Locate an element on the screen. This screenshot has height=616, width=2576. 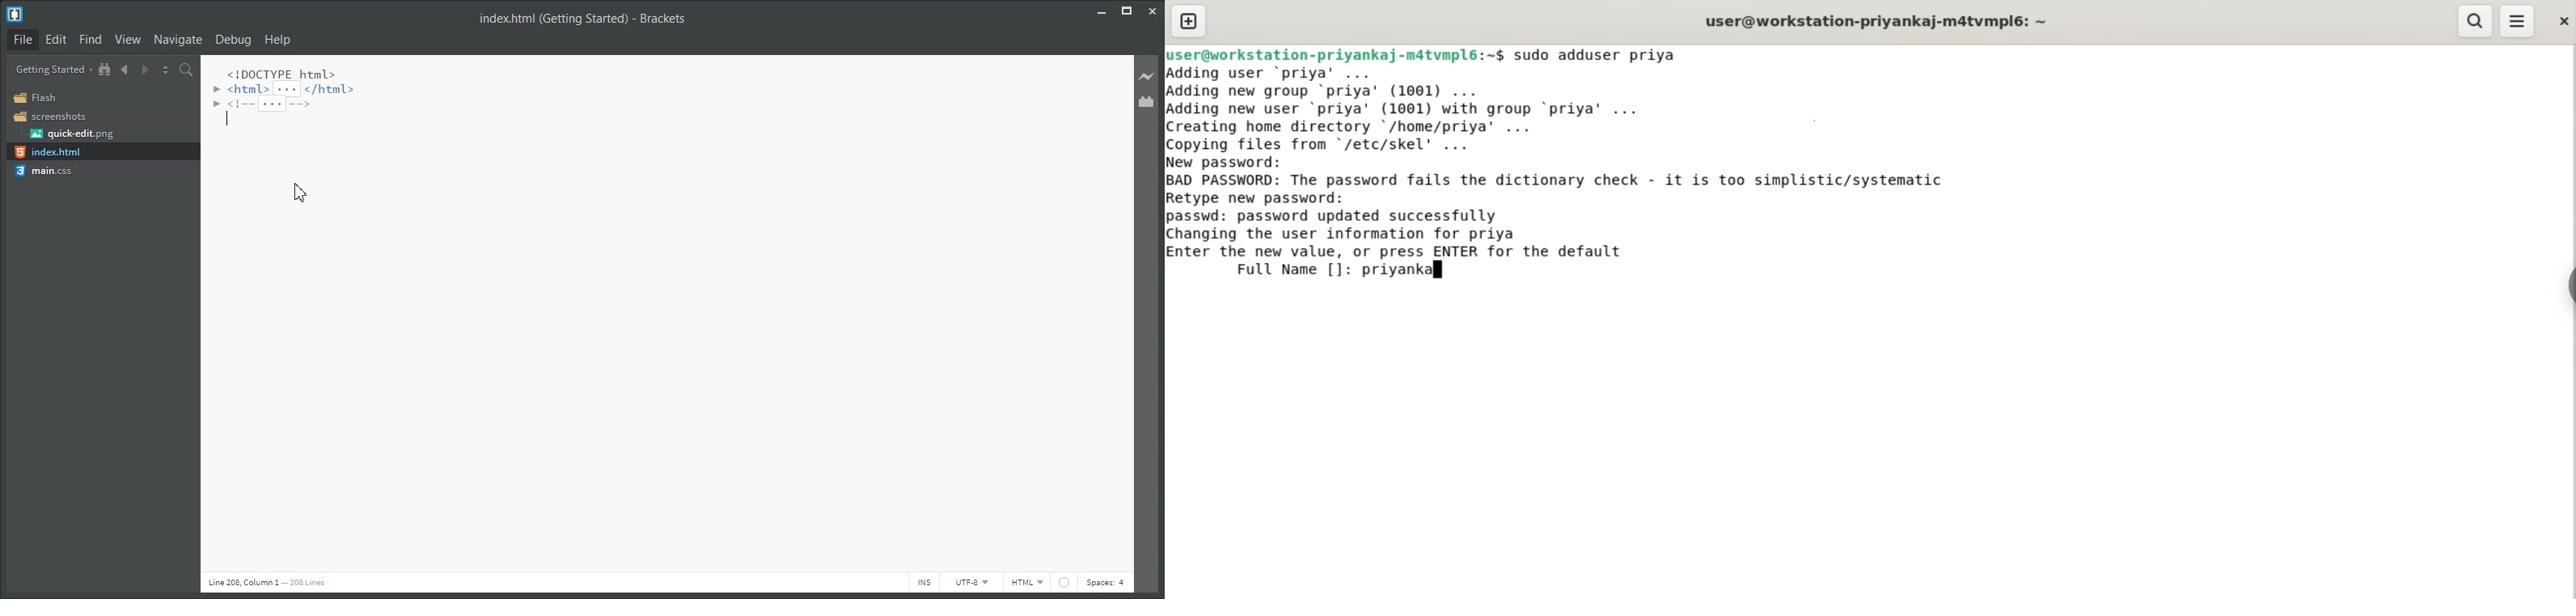
Text Cursor is located at coordinates (227, 118).